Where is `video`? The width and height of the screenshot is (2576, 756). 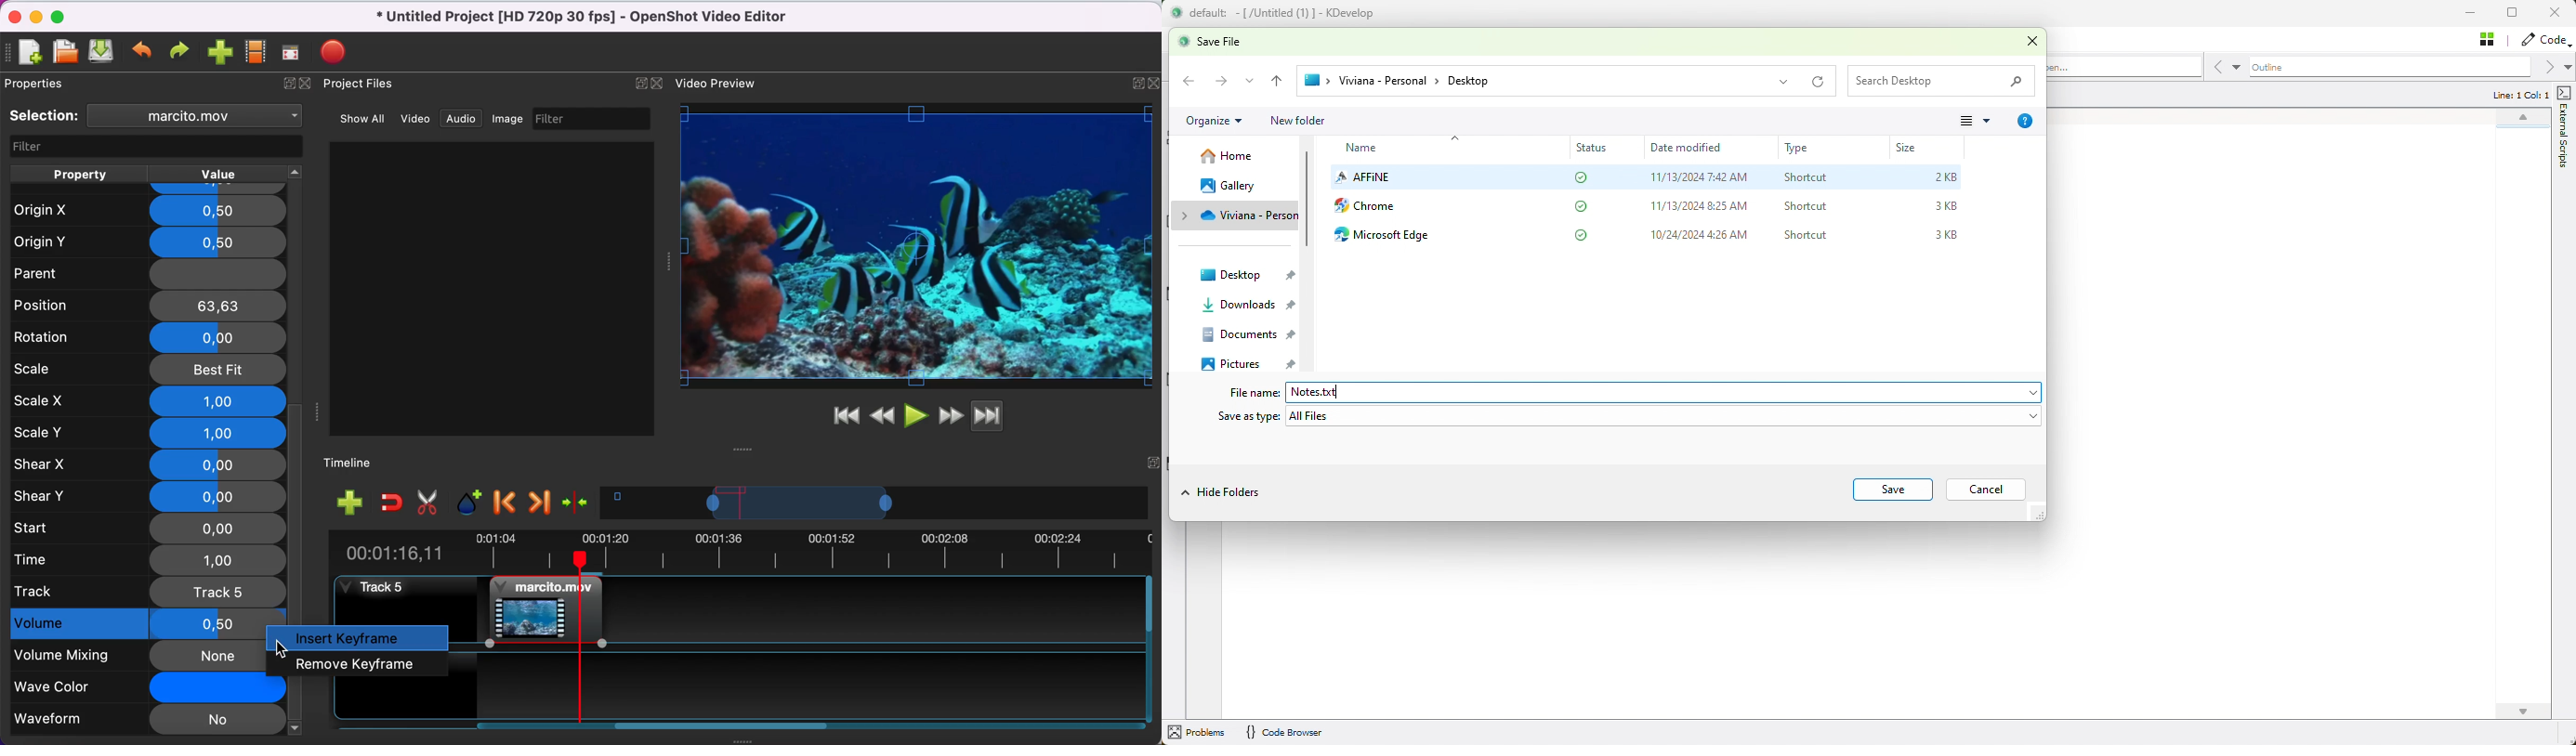 video is located at coordinates (416, 118).